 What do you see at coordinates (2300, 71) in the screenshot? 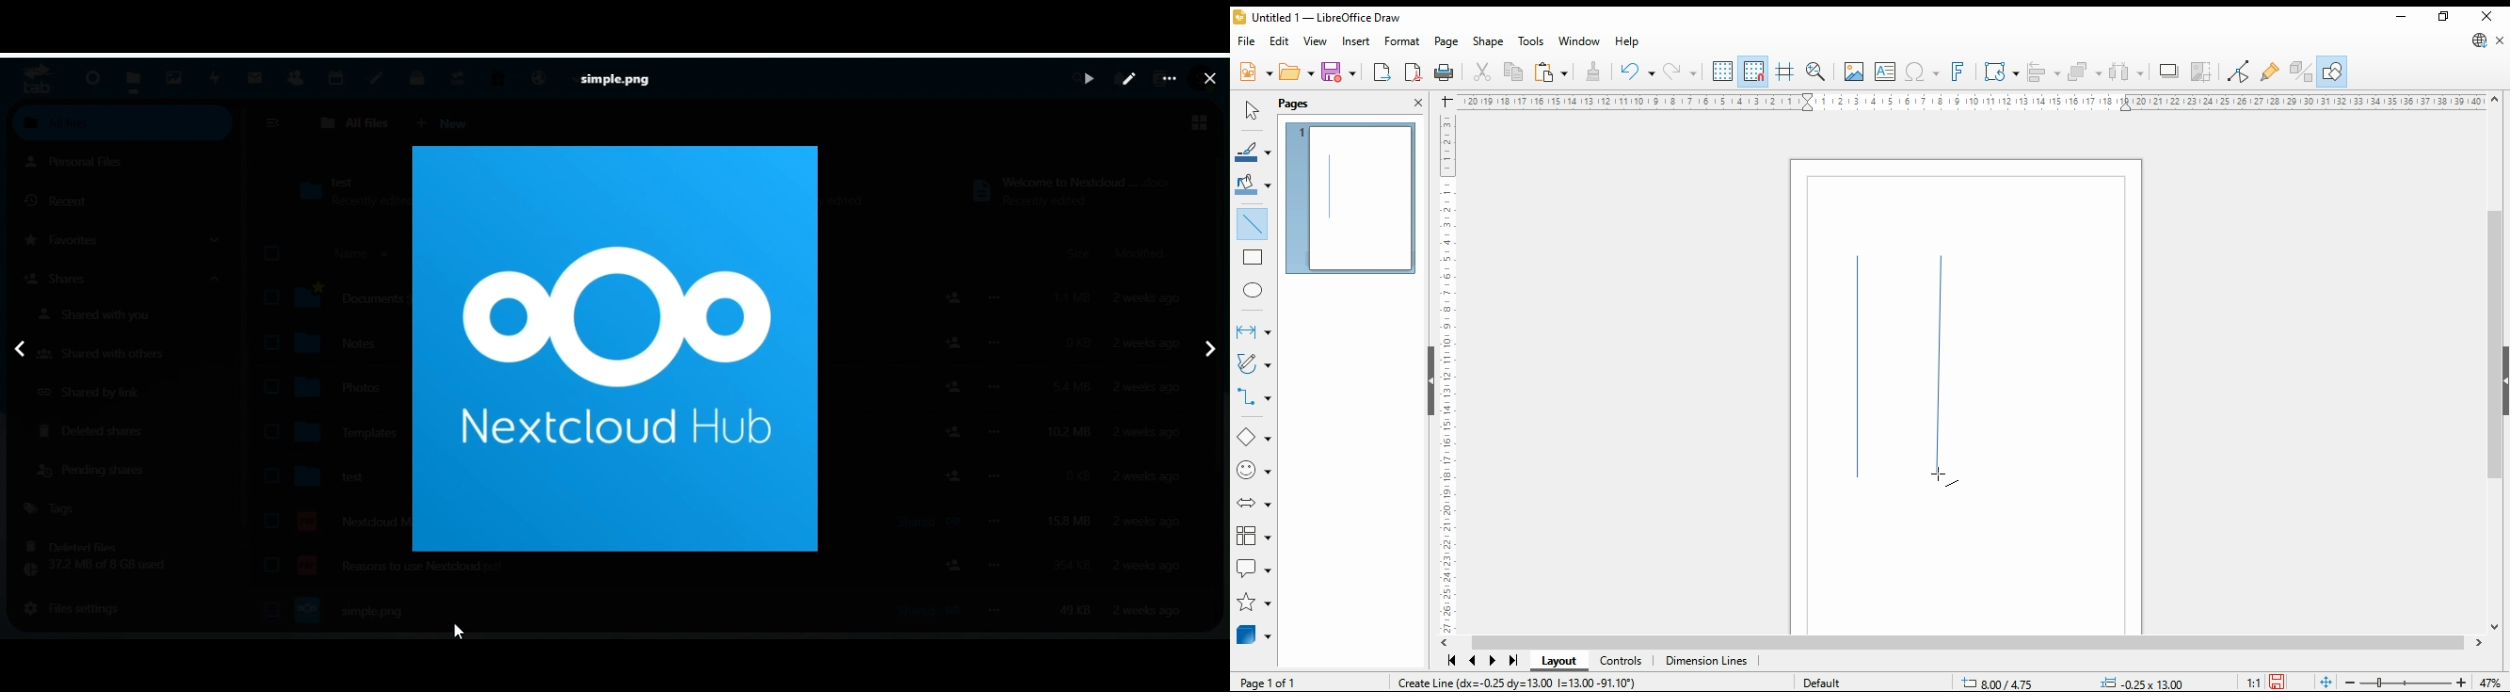
I see `show extrusions` at bounding box center [2300, 71].